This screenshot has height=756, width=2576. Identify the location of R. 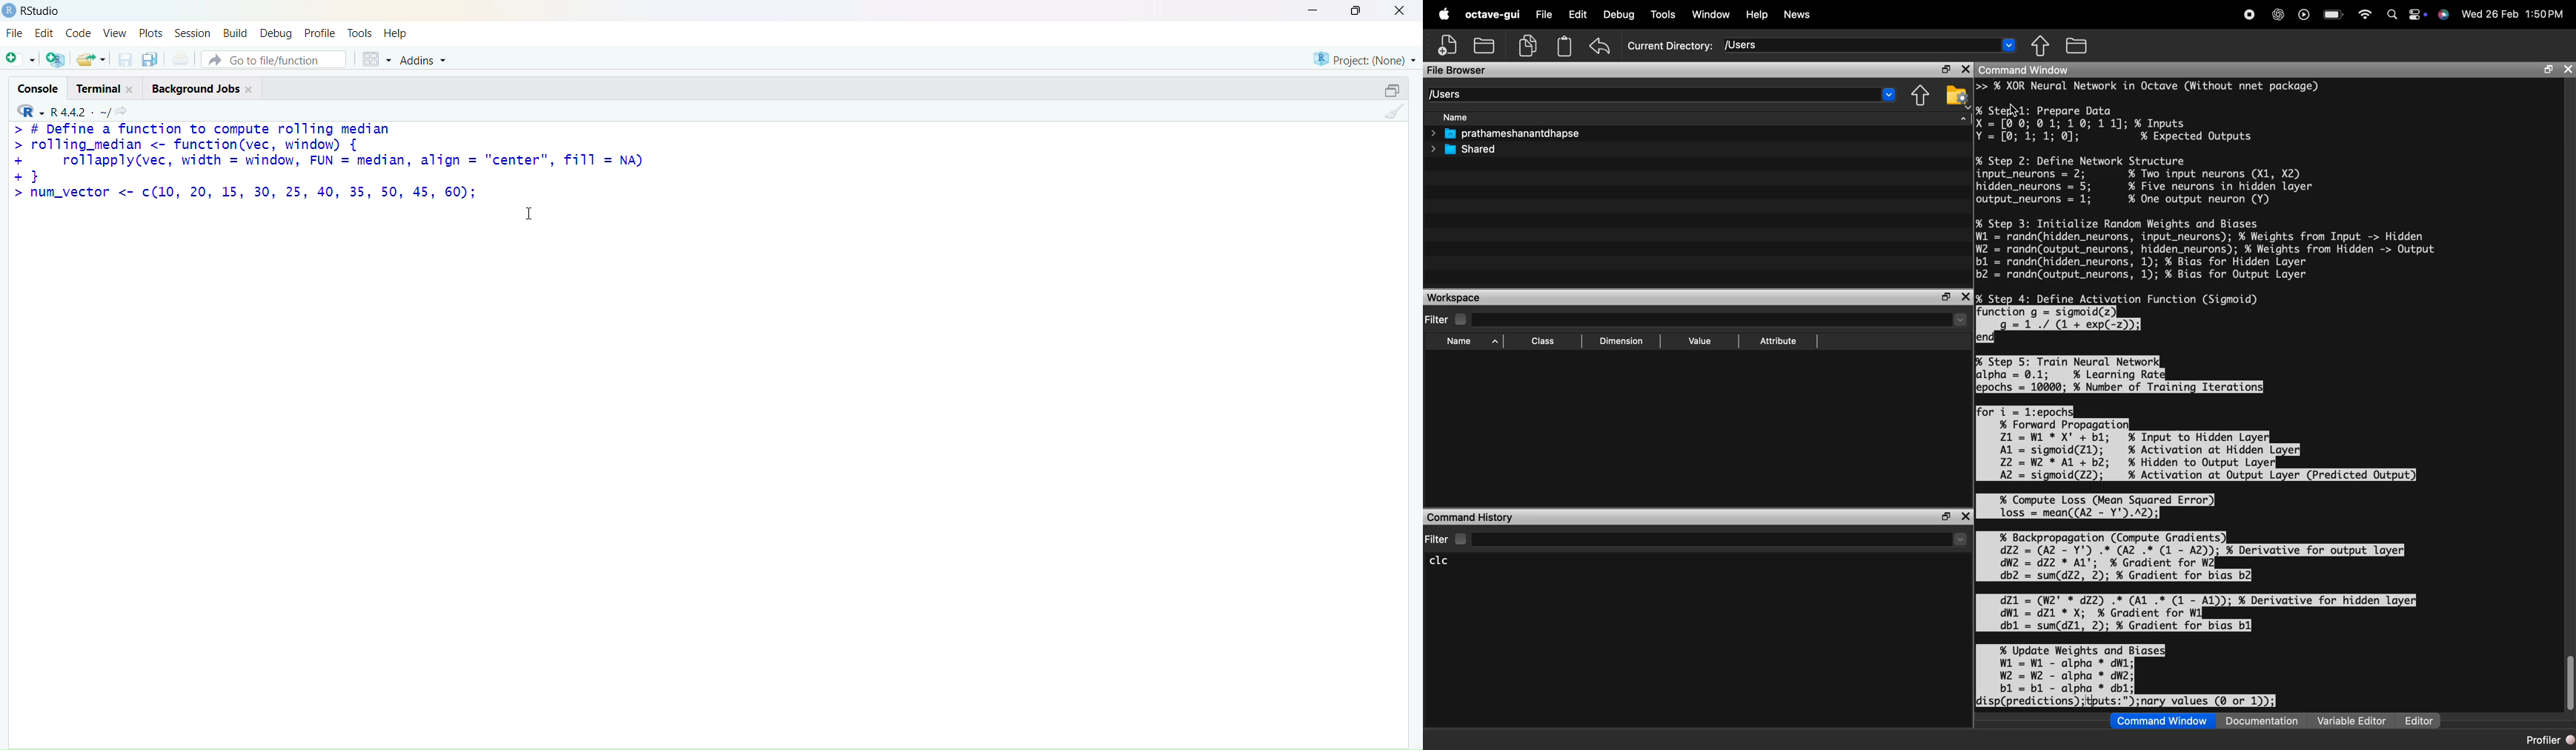
(31, 110).